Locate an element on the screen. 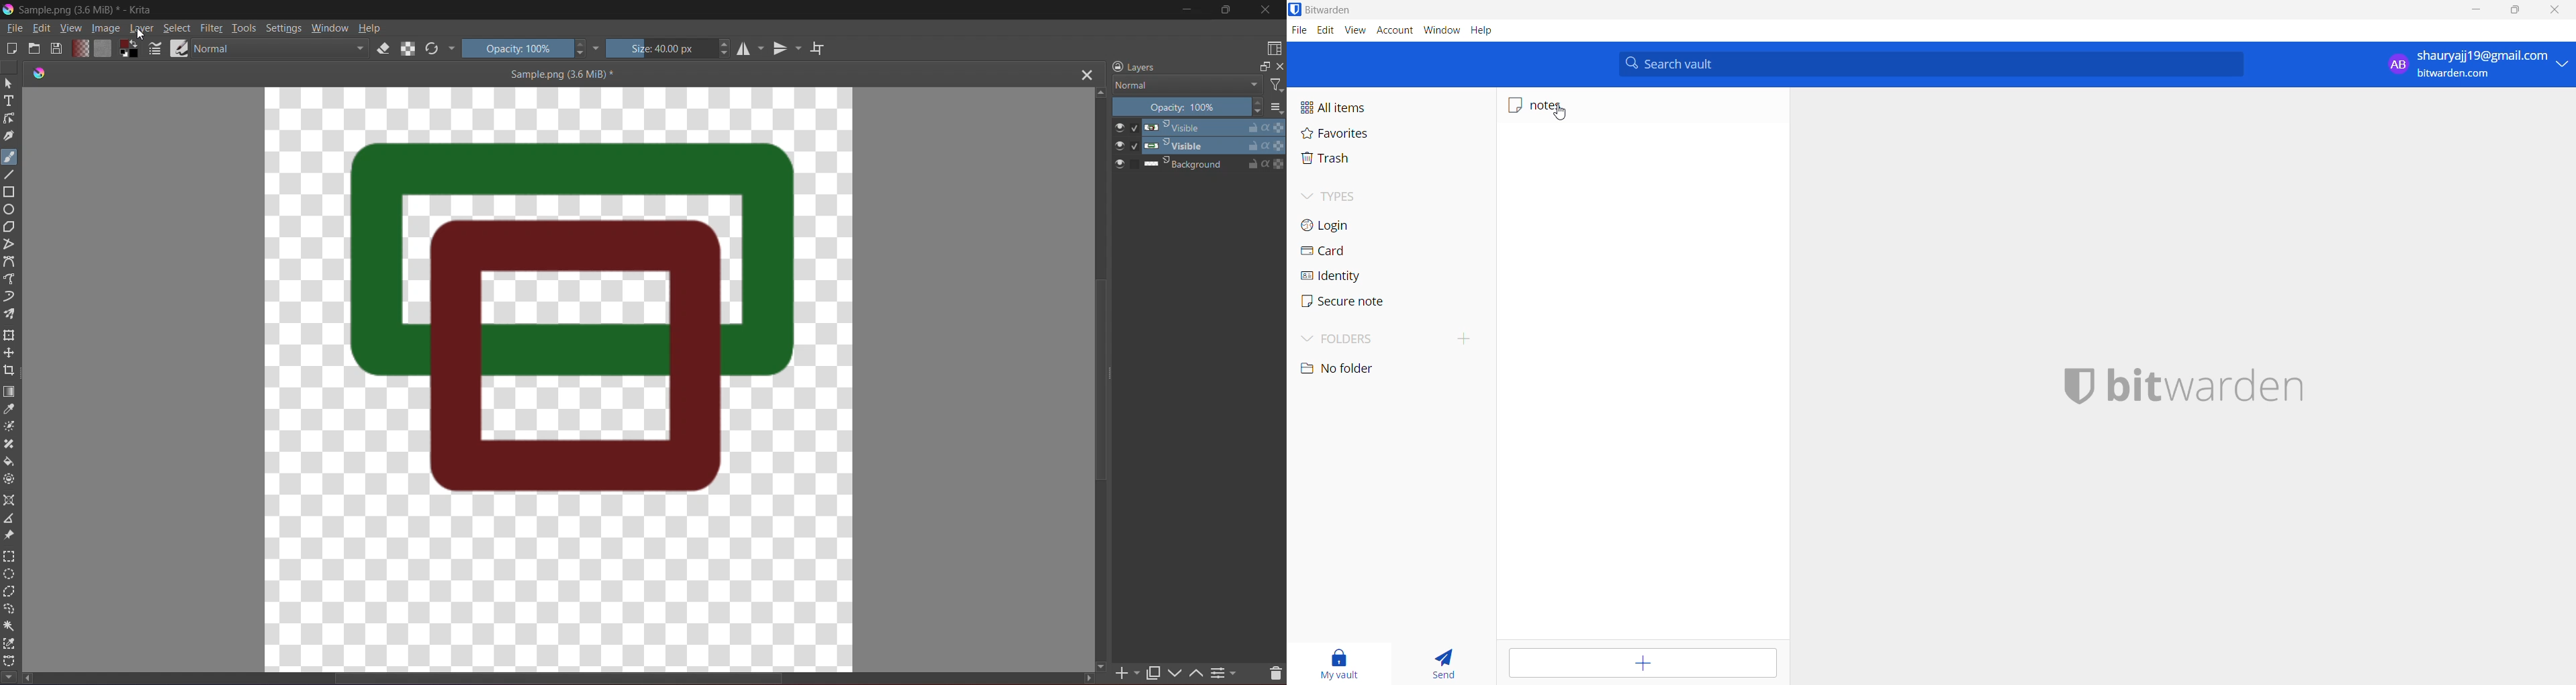 The image size is (2576, 700). Rectangle is located at coordinates (11, 194).